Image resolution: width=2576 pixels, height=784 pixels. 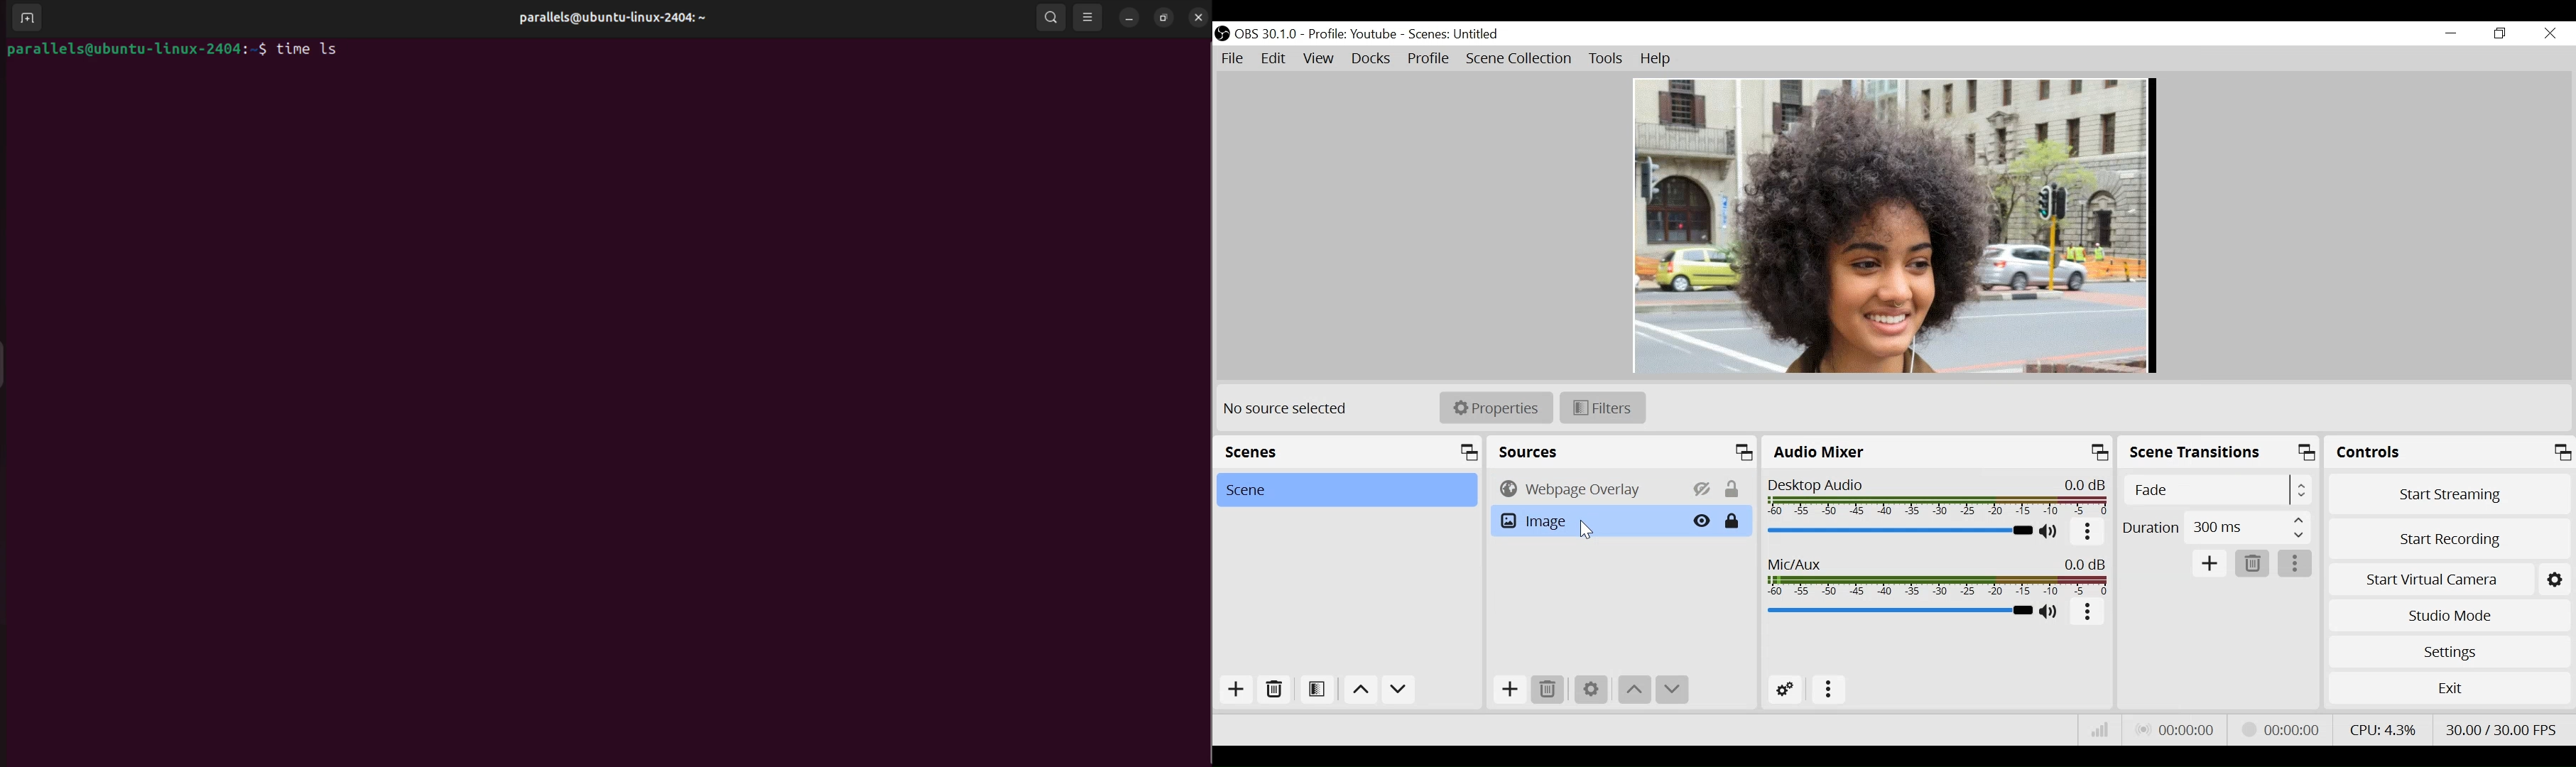 What do you see at coordinates (32, 17) in the screenshot?
I see `add terminal` at bounding box center [32, 17].